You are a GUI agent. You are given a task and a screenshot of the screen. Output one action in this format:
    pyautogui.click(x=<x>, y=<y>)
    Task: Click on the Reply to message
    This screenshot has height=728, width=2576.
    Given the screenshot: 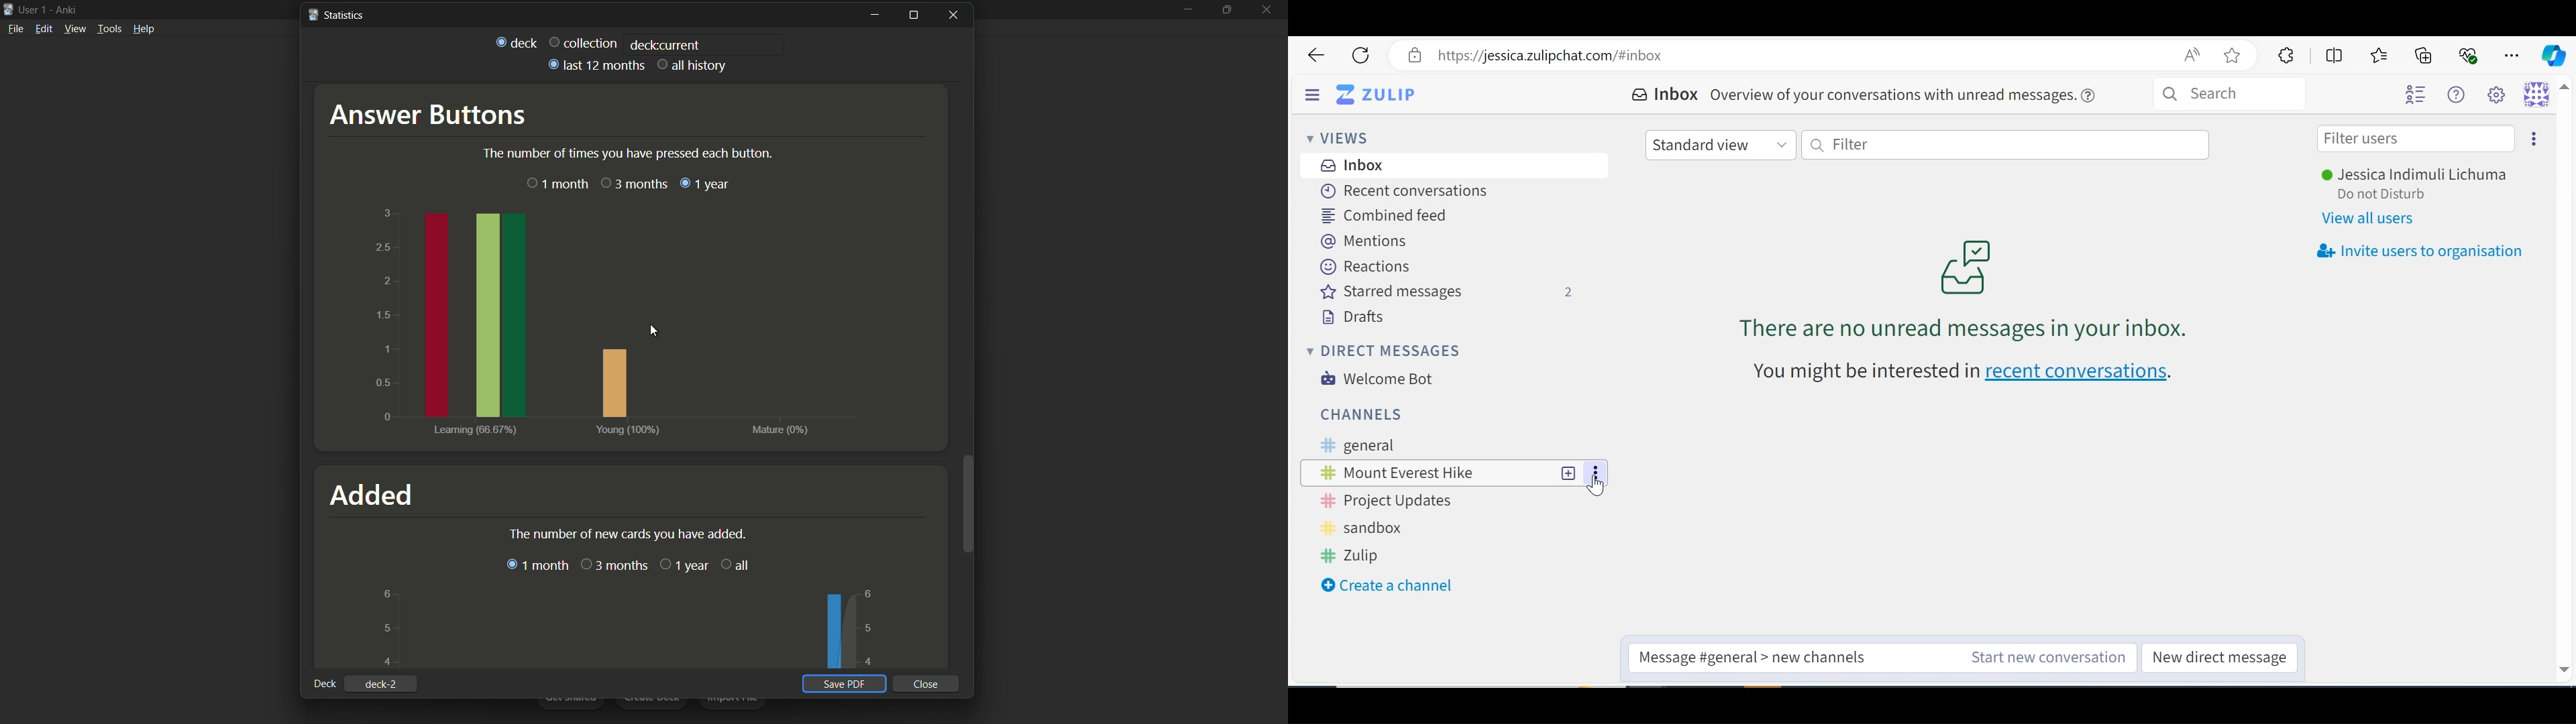 What is the action you would take?
    pyautogui.click(x=1756, y=656)
    